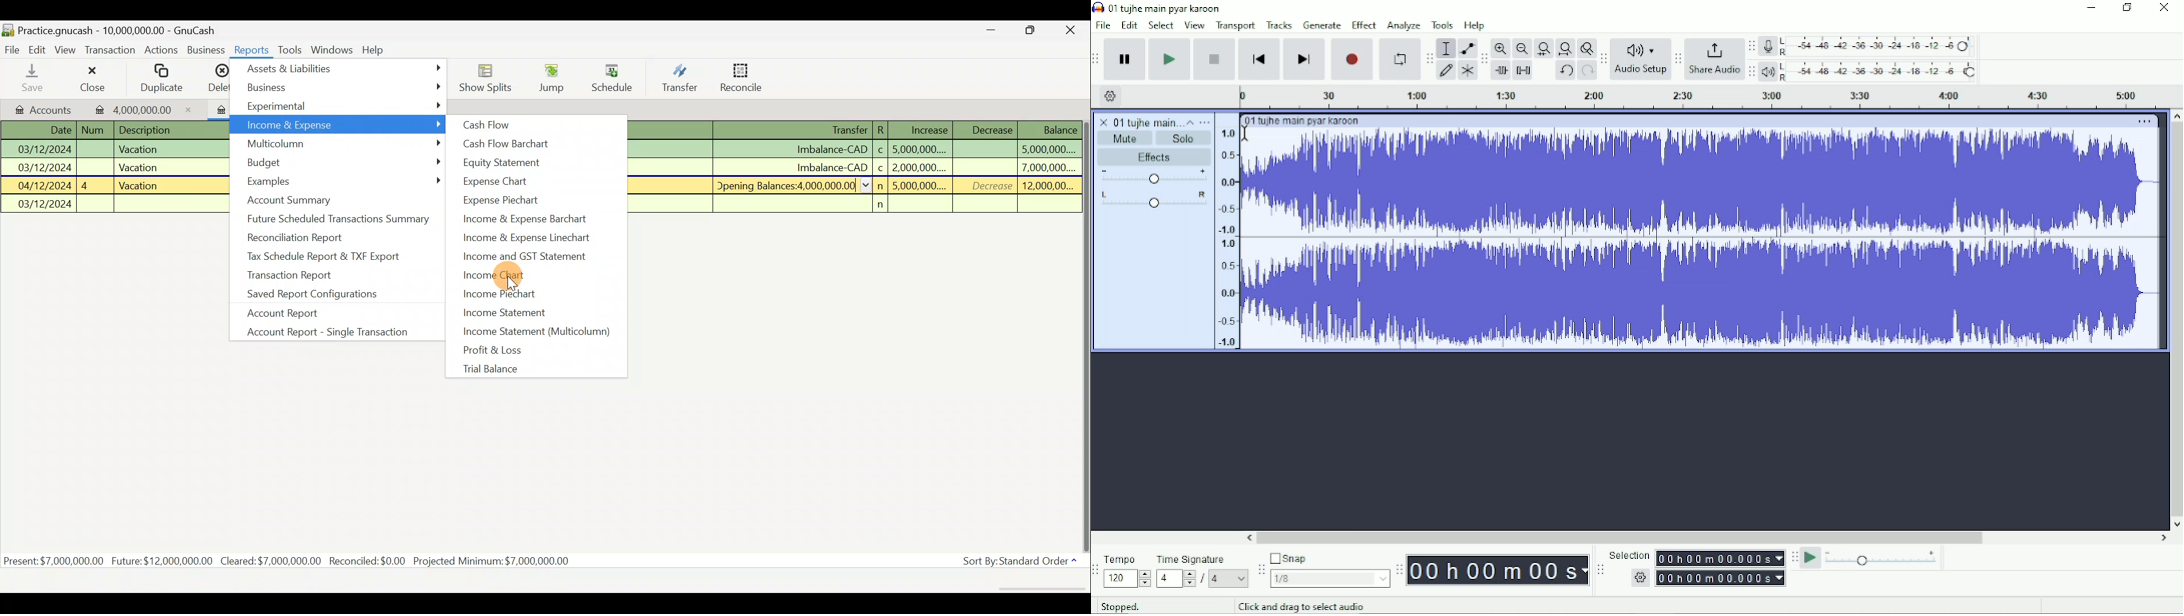 The width and height of the screenshot is (2184, 616). Describe the element at coordinates (851, 130) in the screenshot. I see `Transfer` at that location.